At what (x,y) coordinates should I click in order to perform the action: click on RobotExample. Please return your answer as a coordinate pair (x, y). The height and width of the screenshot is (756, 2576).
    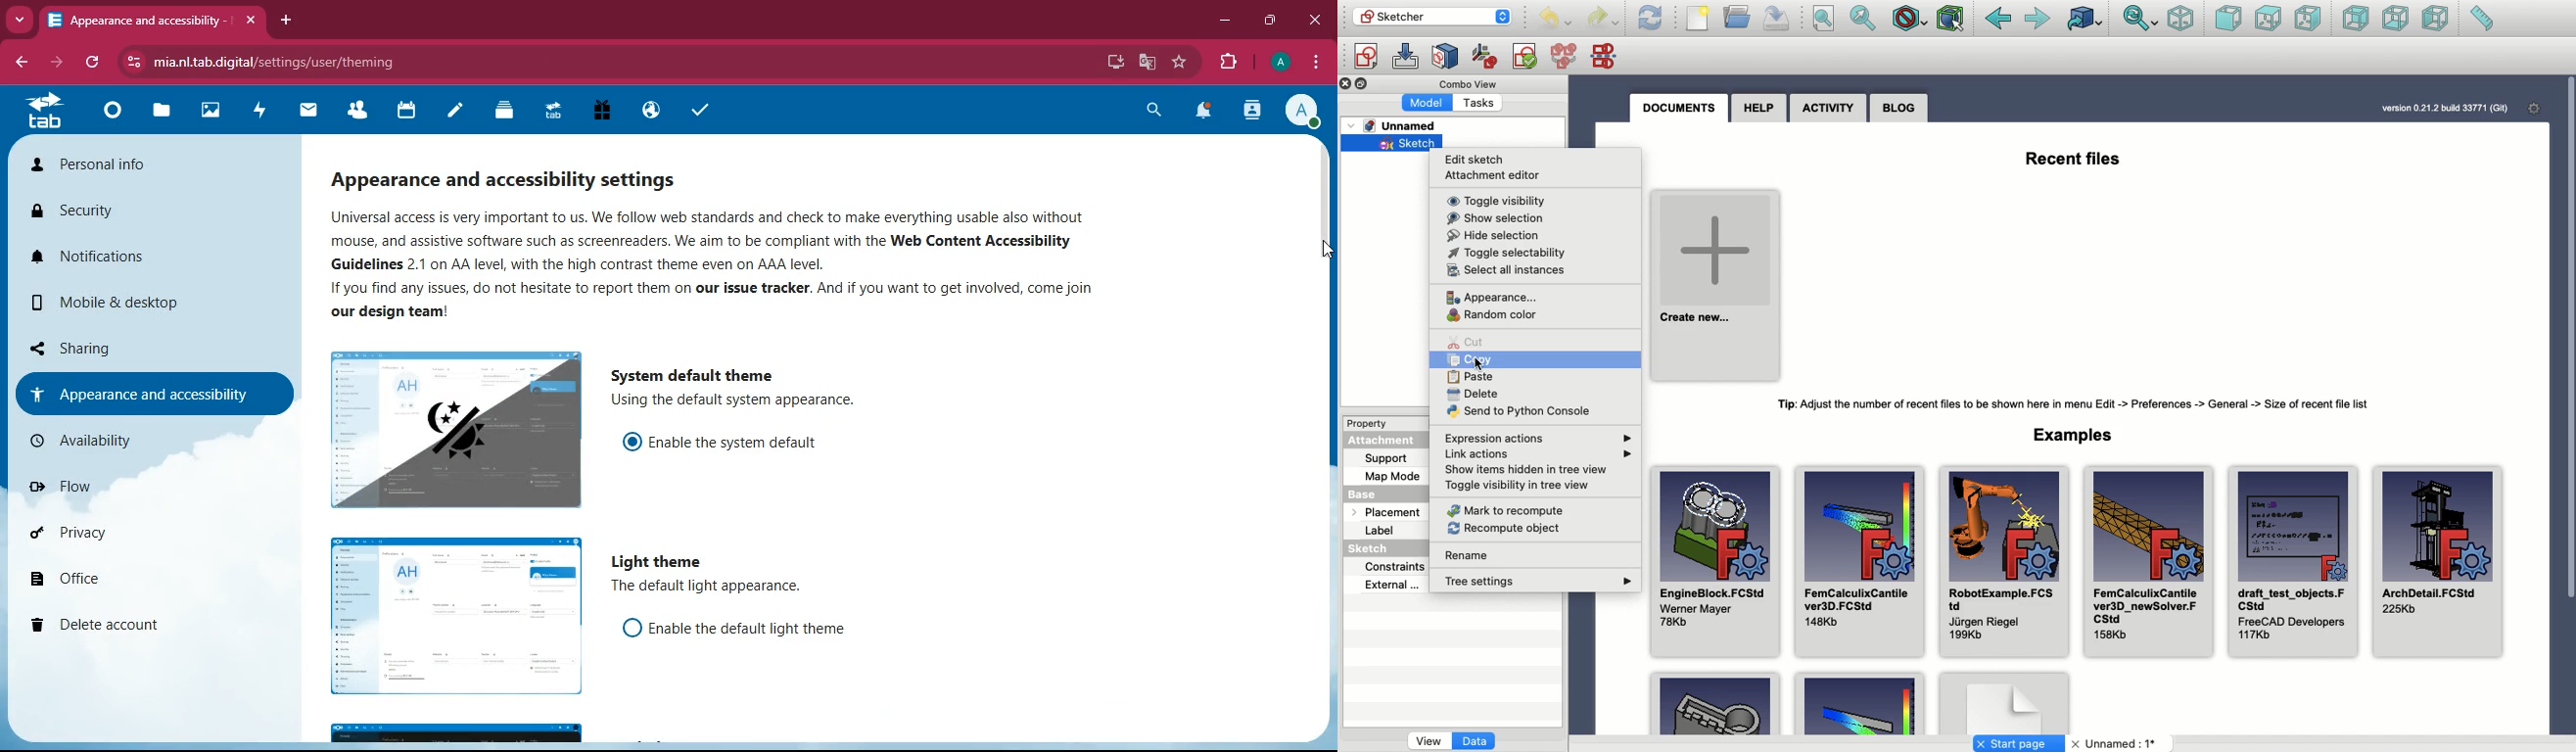
    Looking at the image, I should click on (2001, 562).